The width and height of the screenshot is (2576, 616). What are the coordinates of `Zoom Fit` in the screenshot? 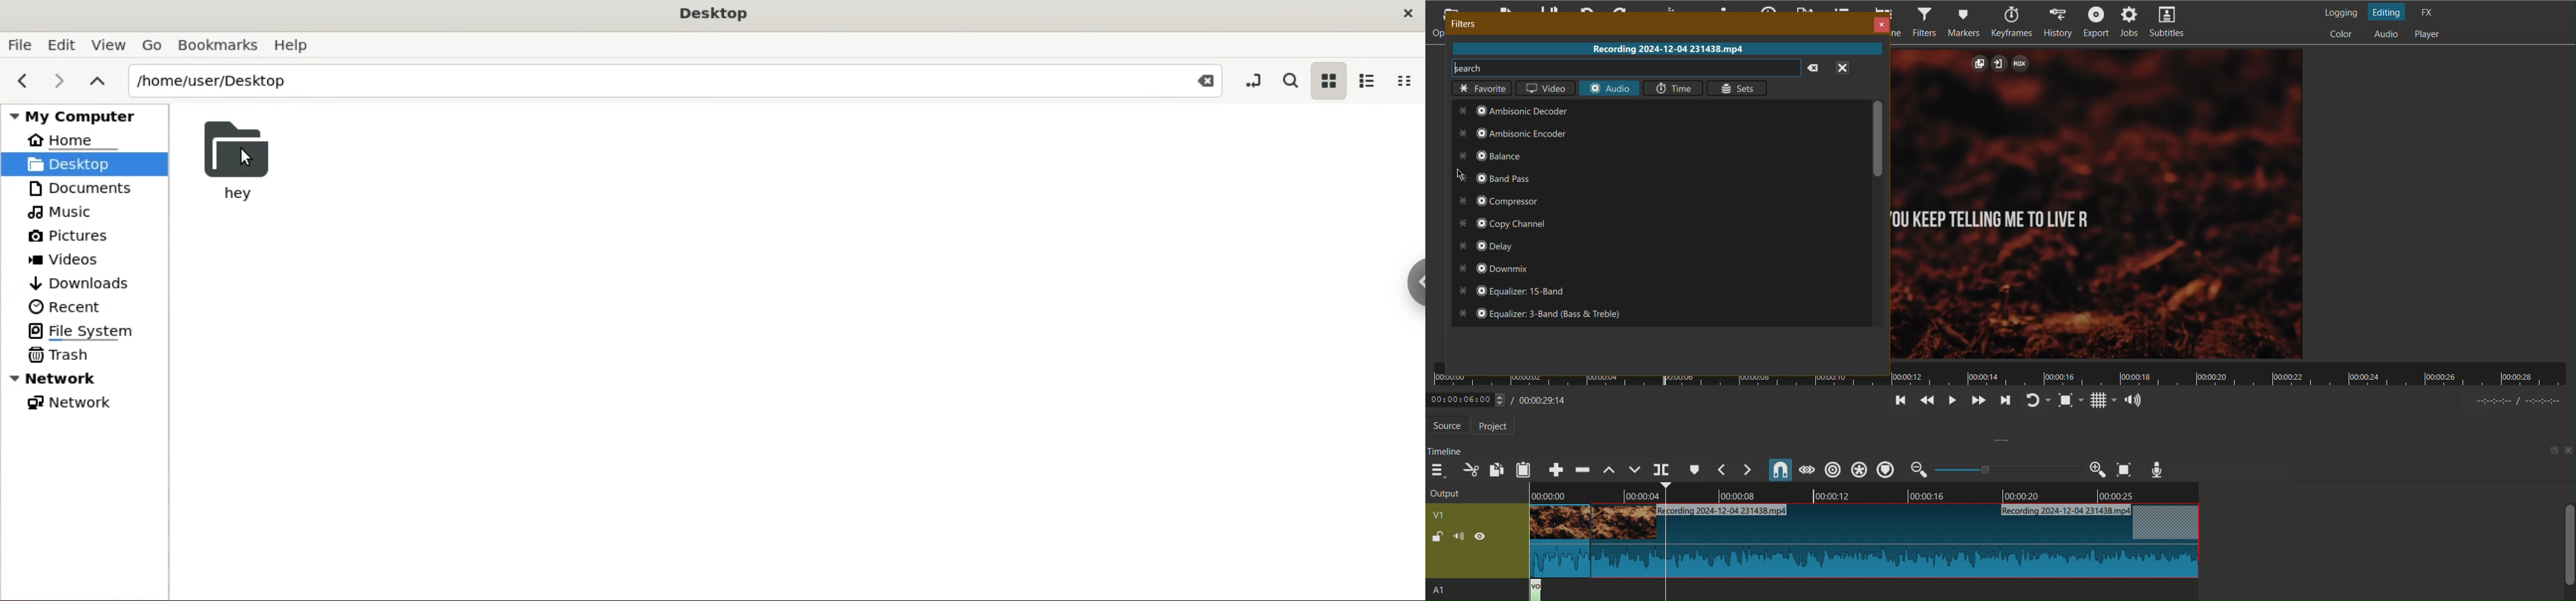 It's located at (2072, 400).